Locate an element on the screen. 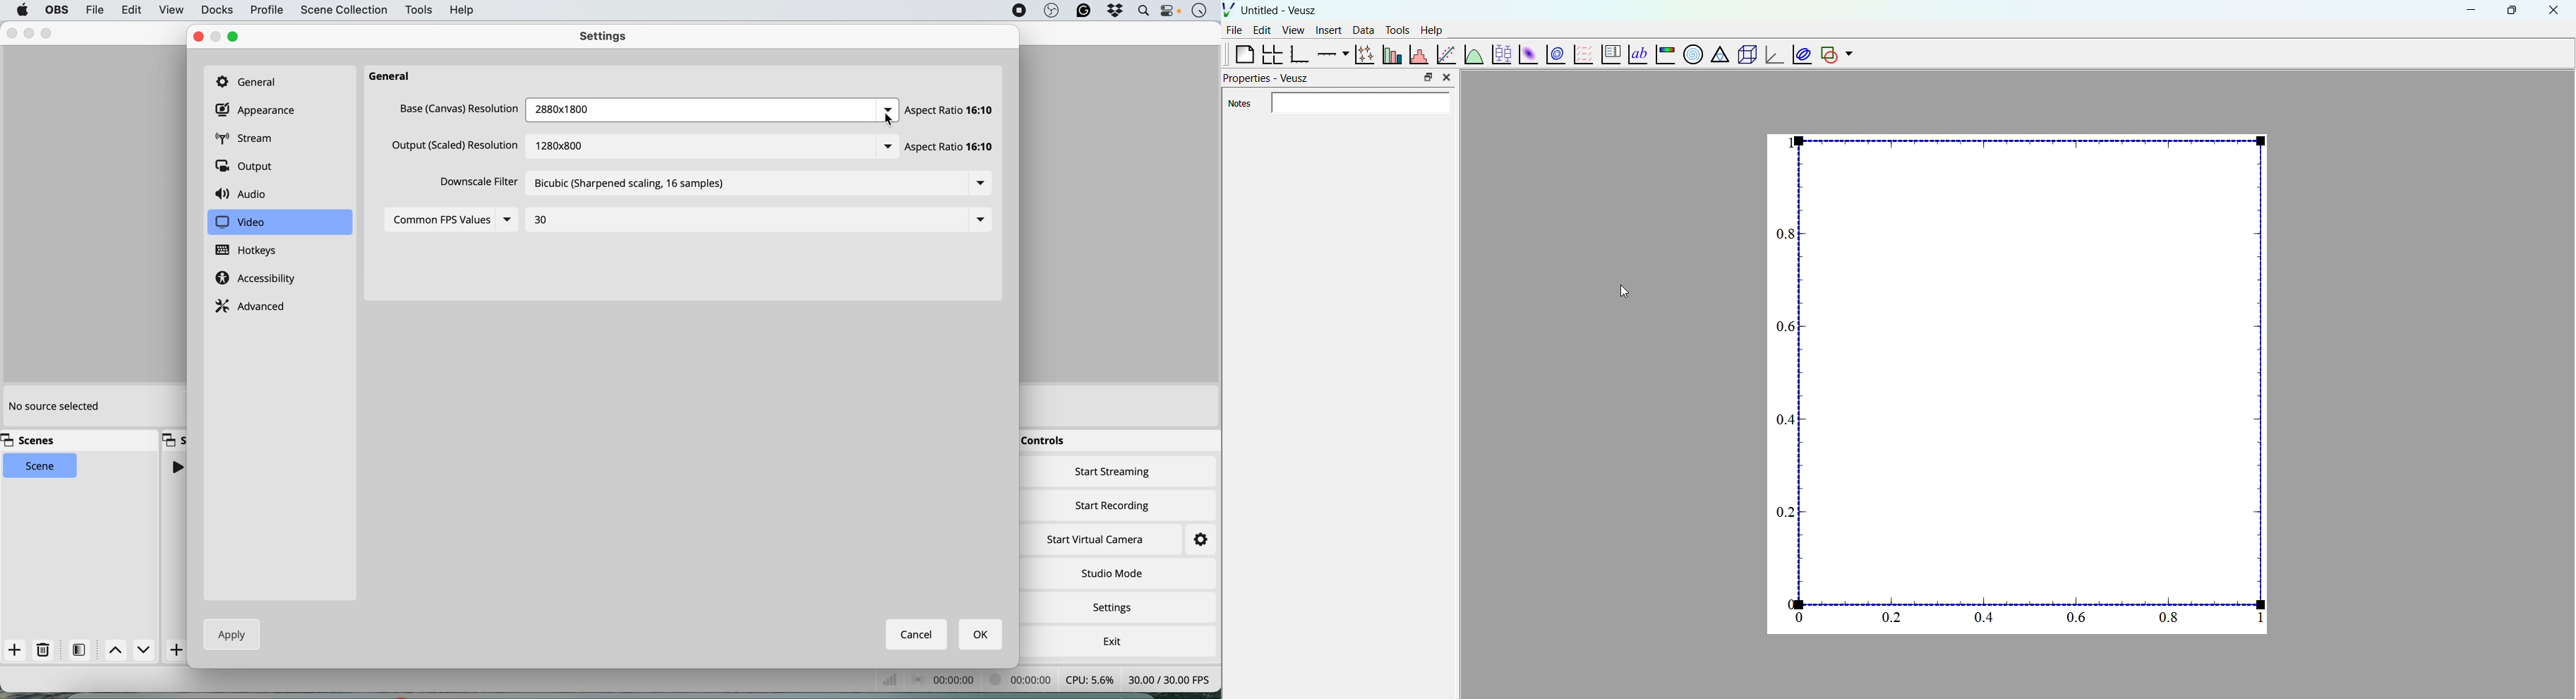 This screenshot has width=2576, height=700. video recording timestamp is located at coordinates (958, 682).